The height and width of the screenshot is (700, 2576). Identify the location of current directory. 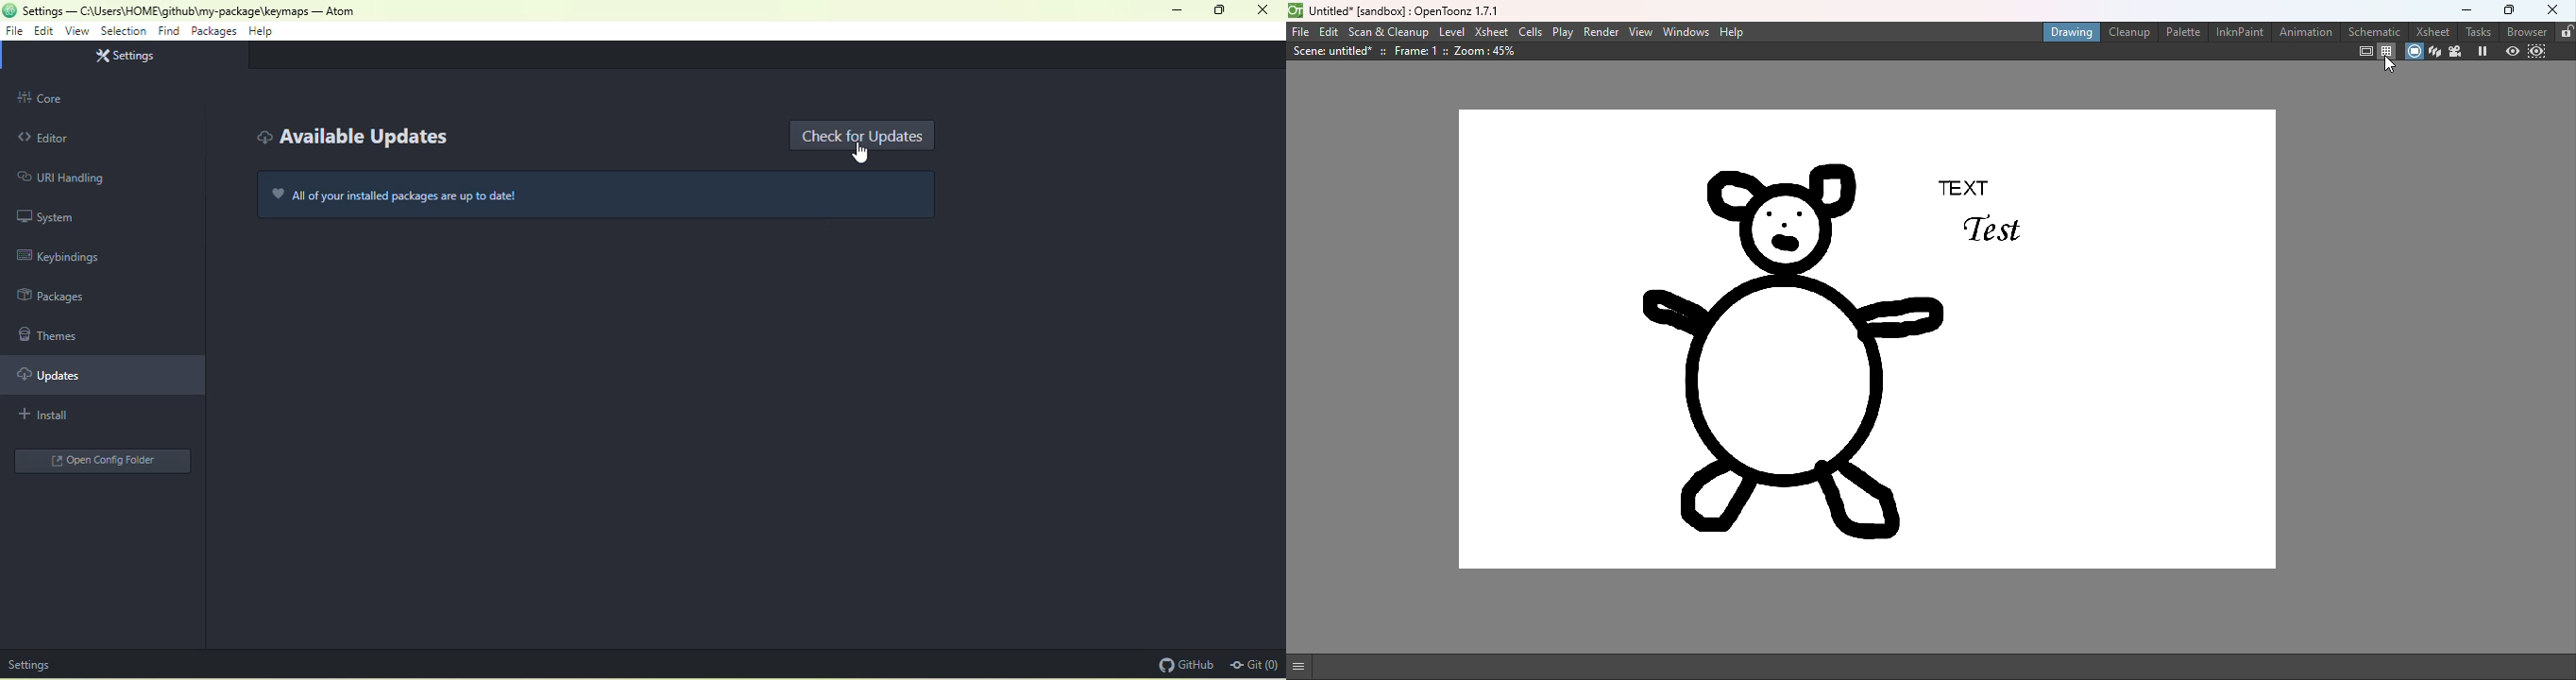
(165, 10).